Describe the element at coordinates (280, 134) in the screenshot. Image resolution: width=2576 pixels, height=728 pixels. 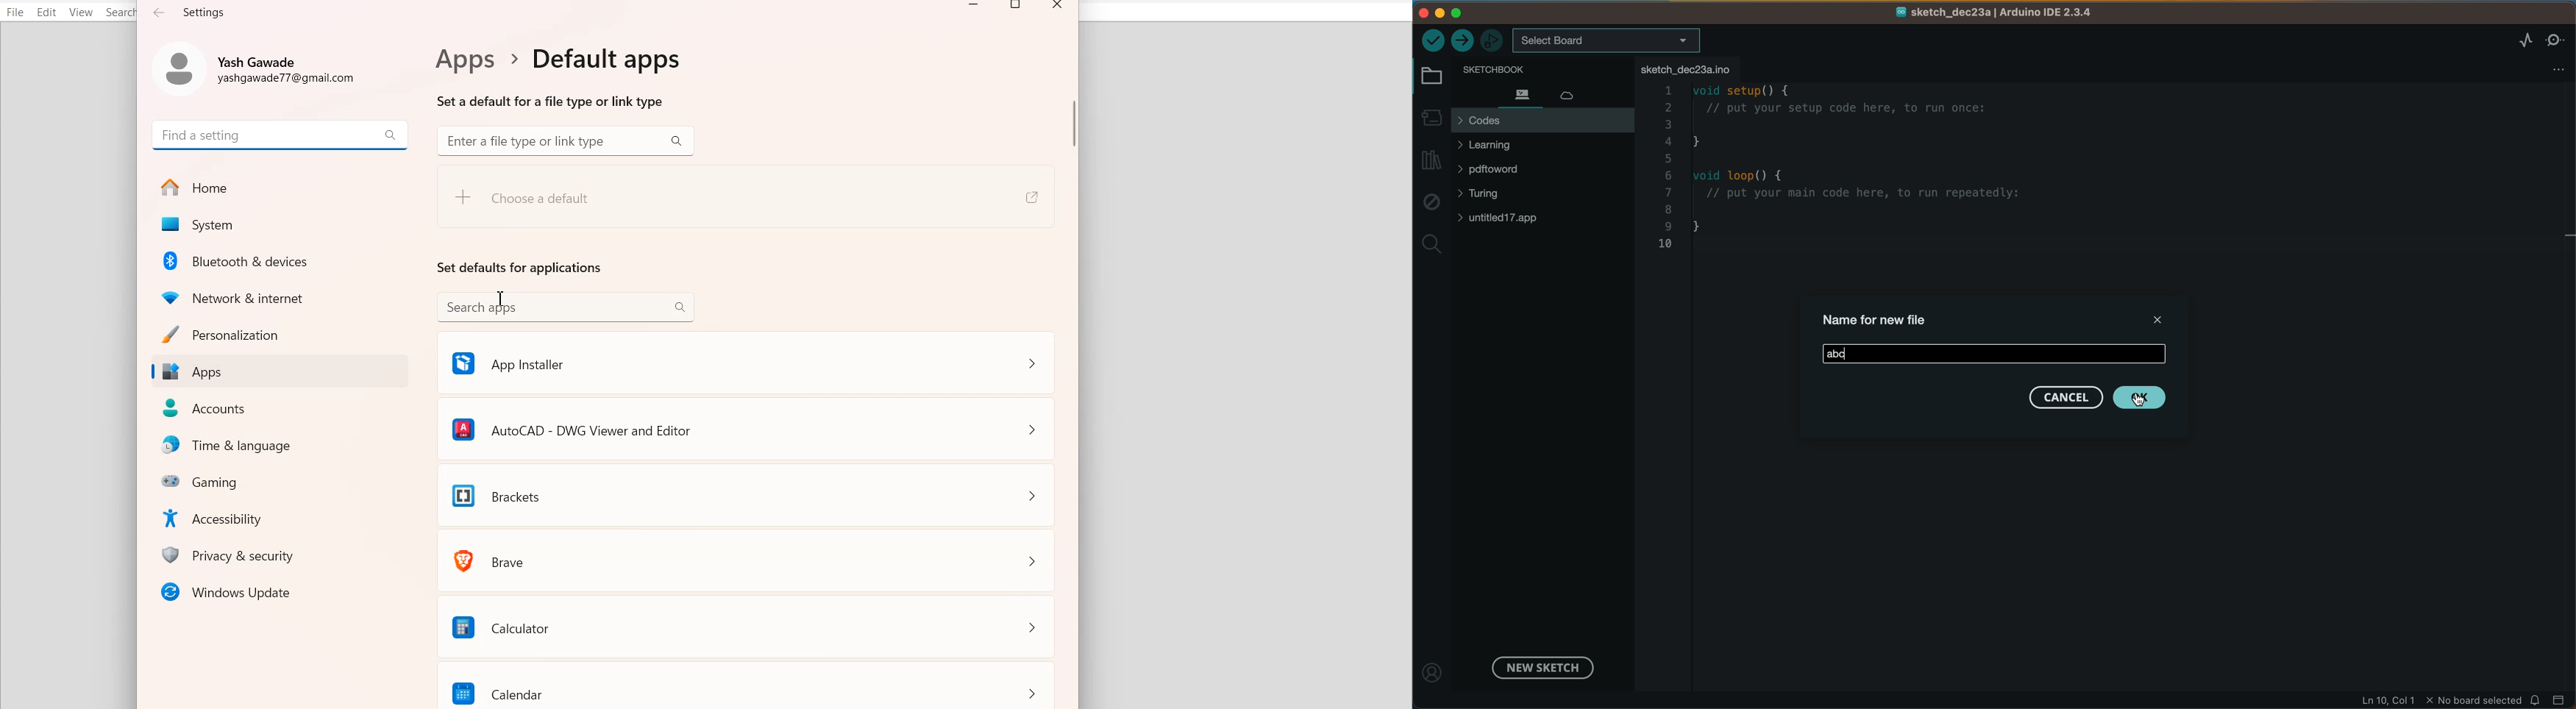
I see `Search bar` at that location.